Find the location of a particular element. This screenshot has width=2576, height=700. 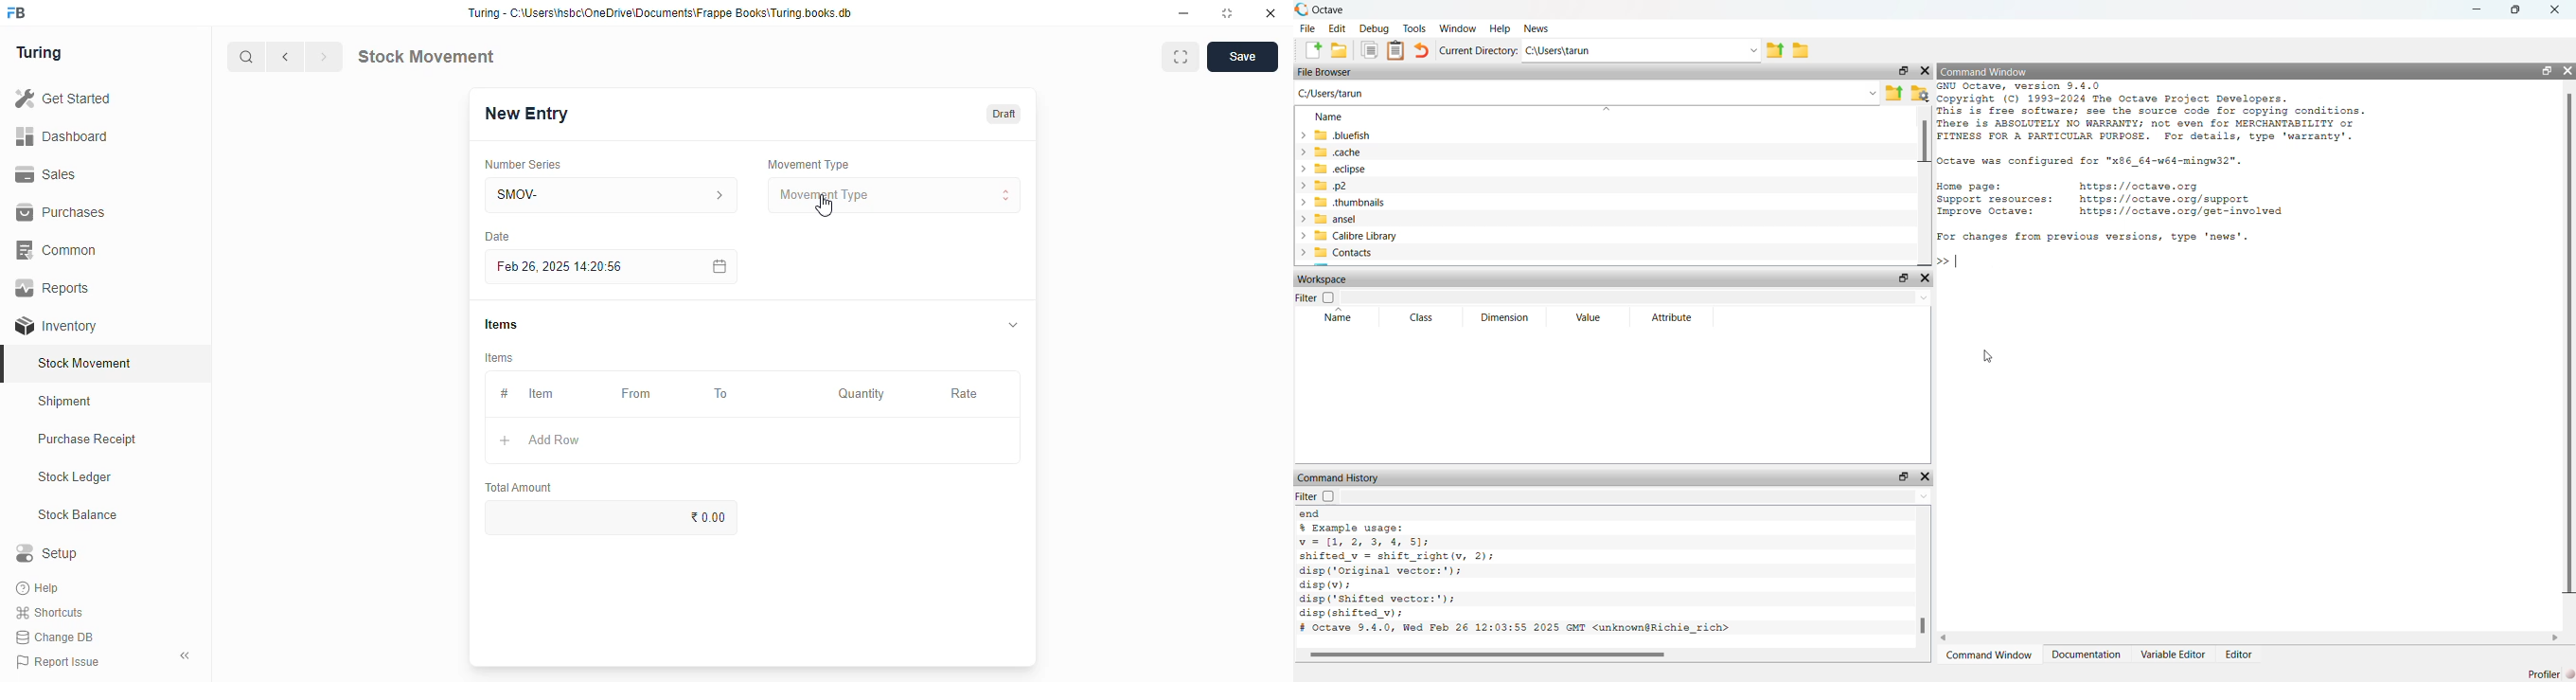

₹0.00 is located at coordinates (613, 517).